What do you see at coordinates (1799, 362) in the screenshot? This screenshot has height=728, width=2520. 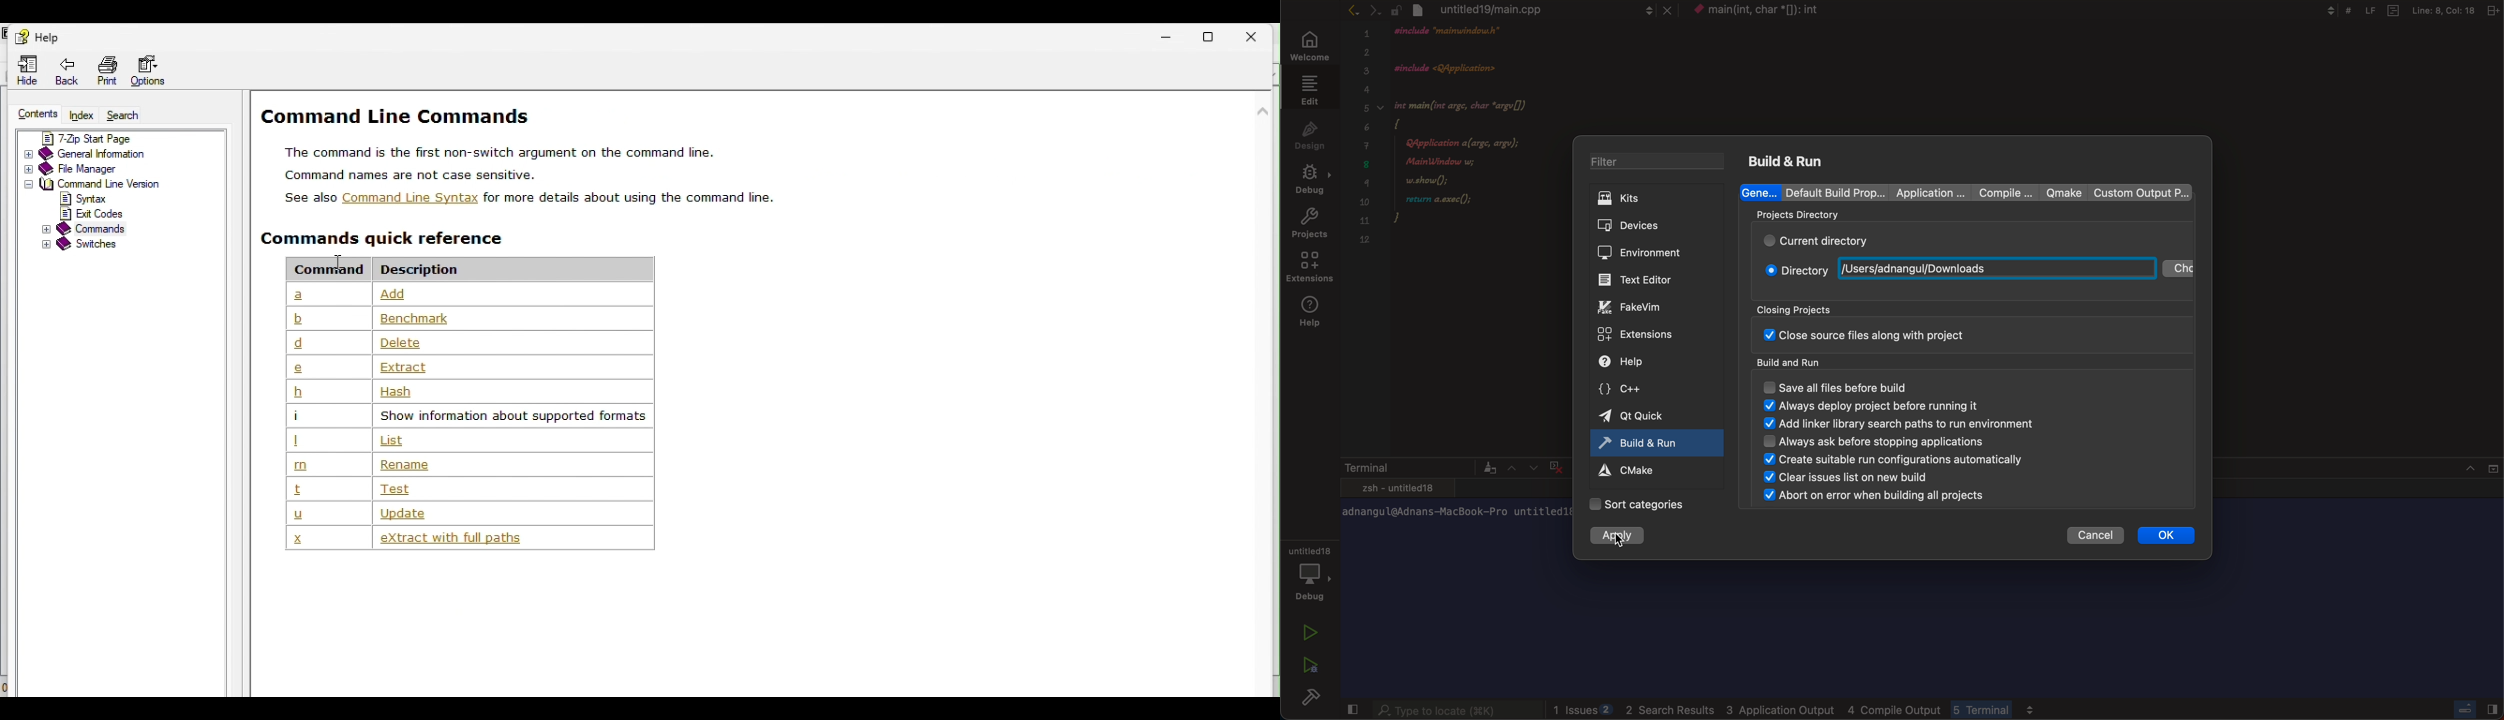 I see `build and run ` at bounding box center [1799, 362].